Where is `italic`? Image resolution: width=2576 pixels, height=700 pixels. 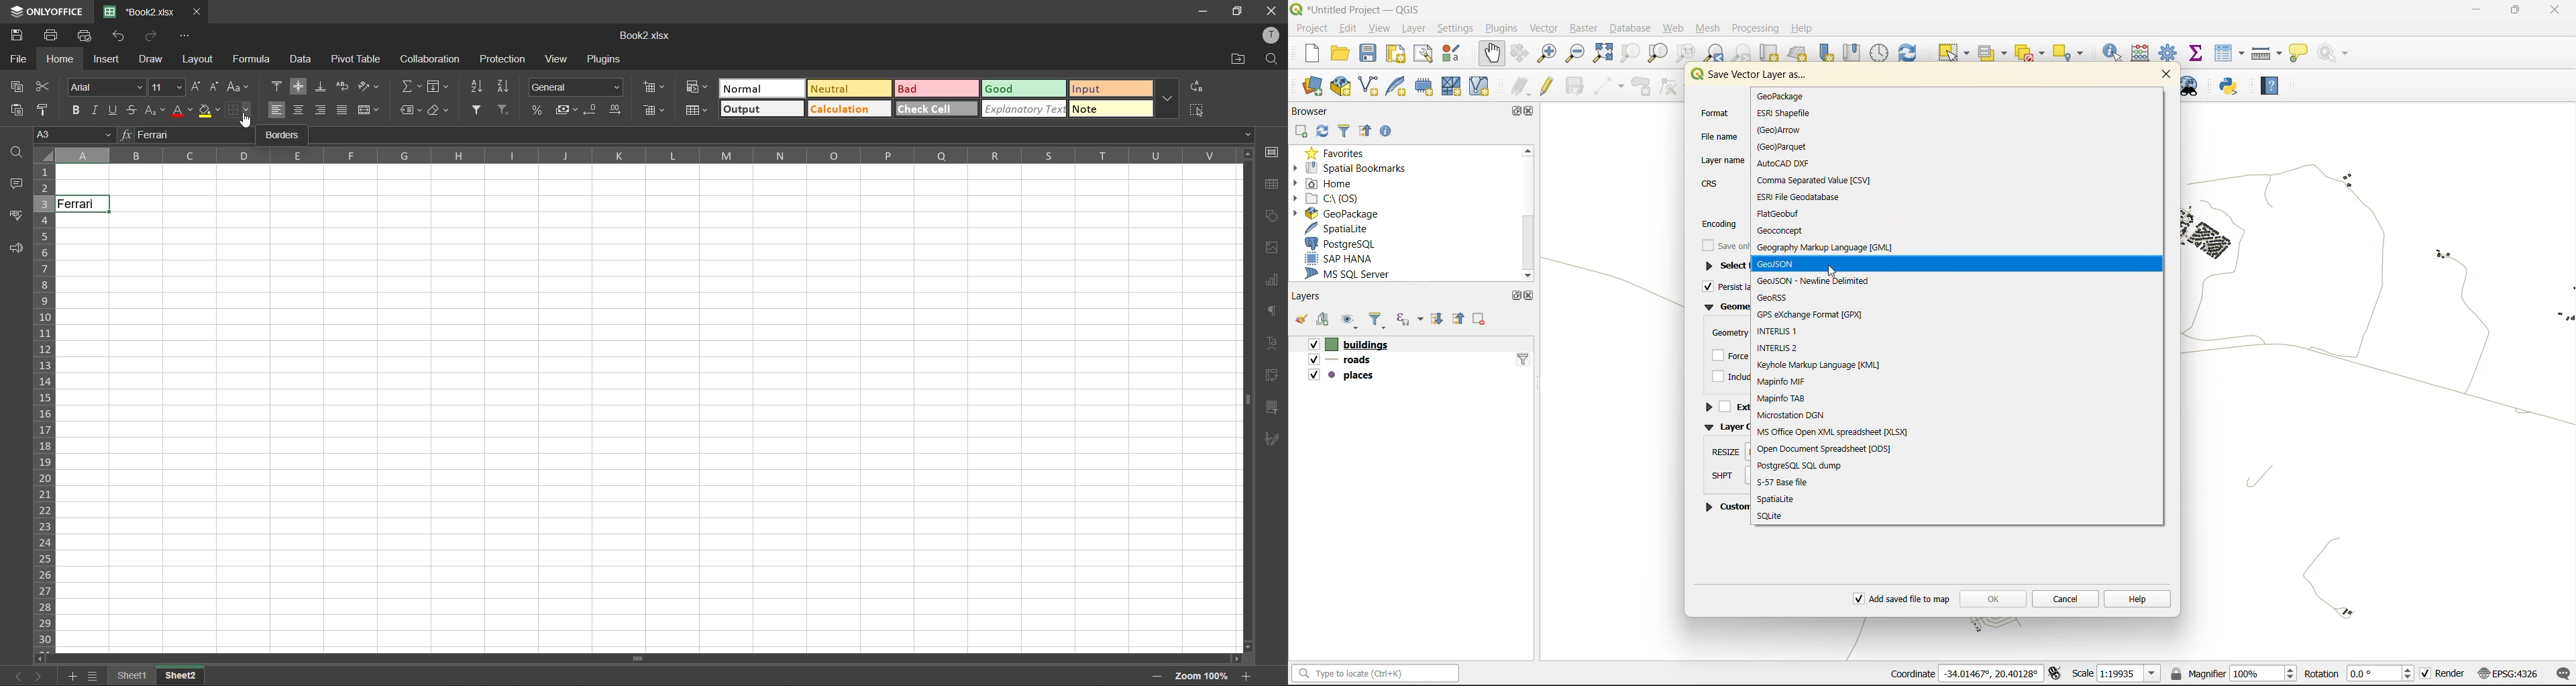 italic is located at coordinates (96, 107).